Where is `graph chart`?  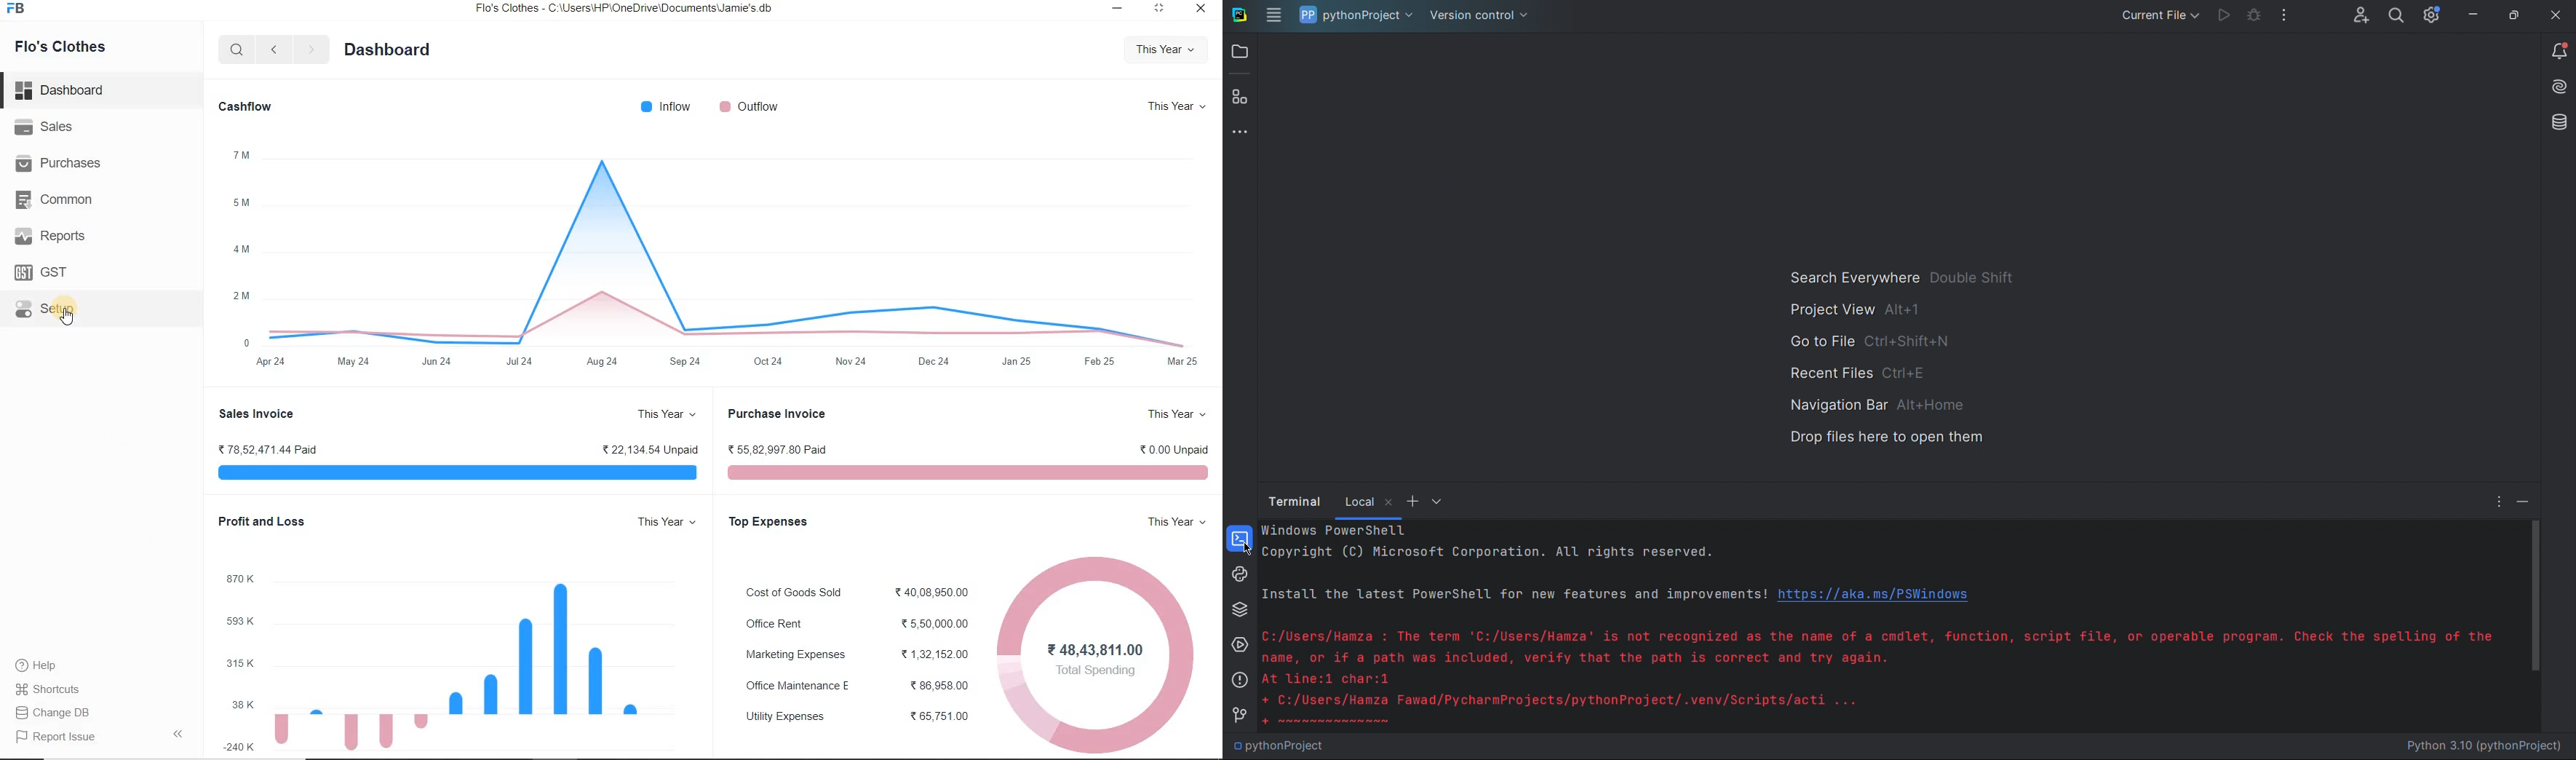
graph chart is located at coordinates (725, 250).